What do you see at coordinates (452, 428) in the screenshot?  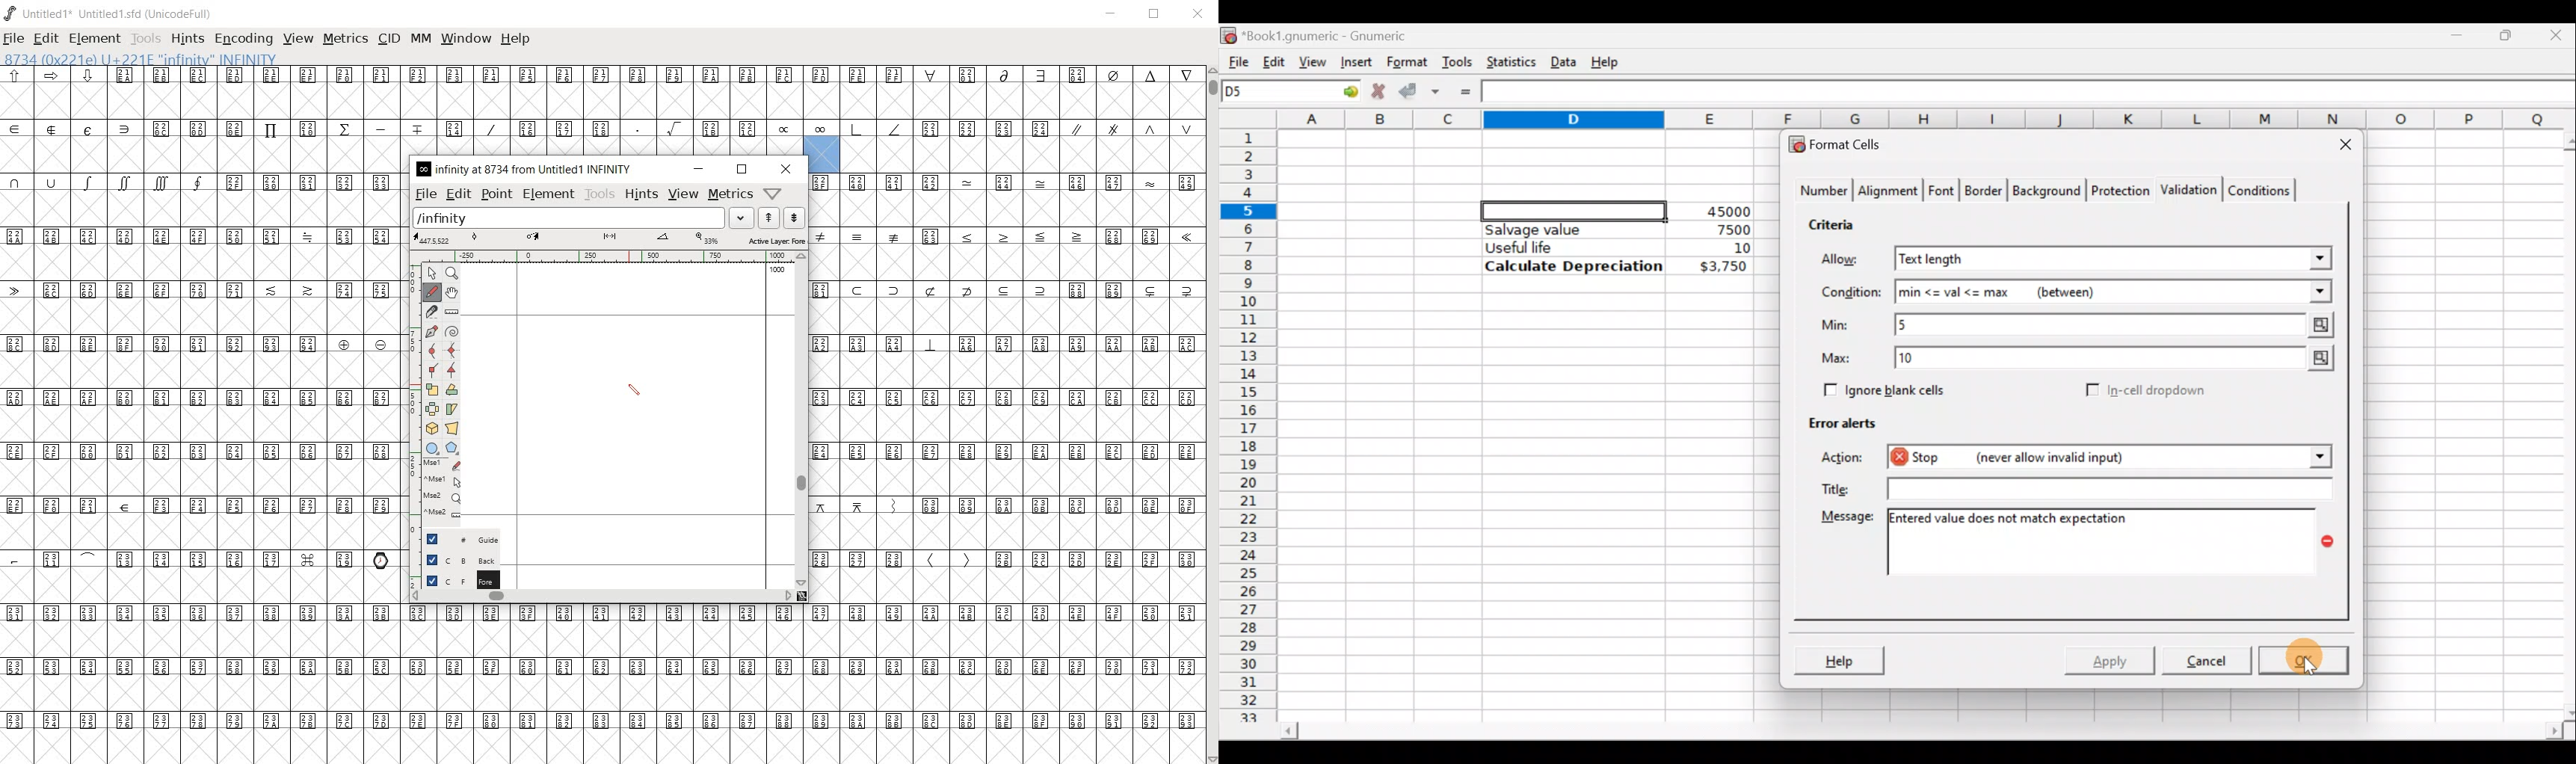 I see `perform a perspective transformation on the selection` at bounding box center [452, 428].